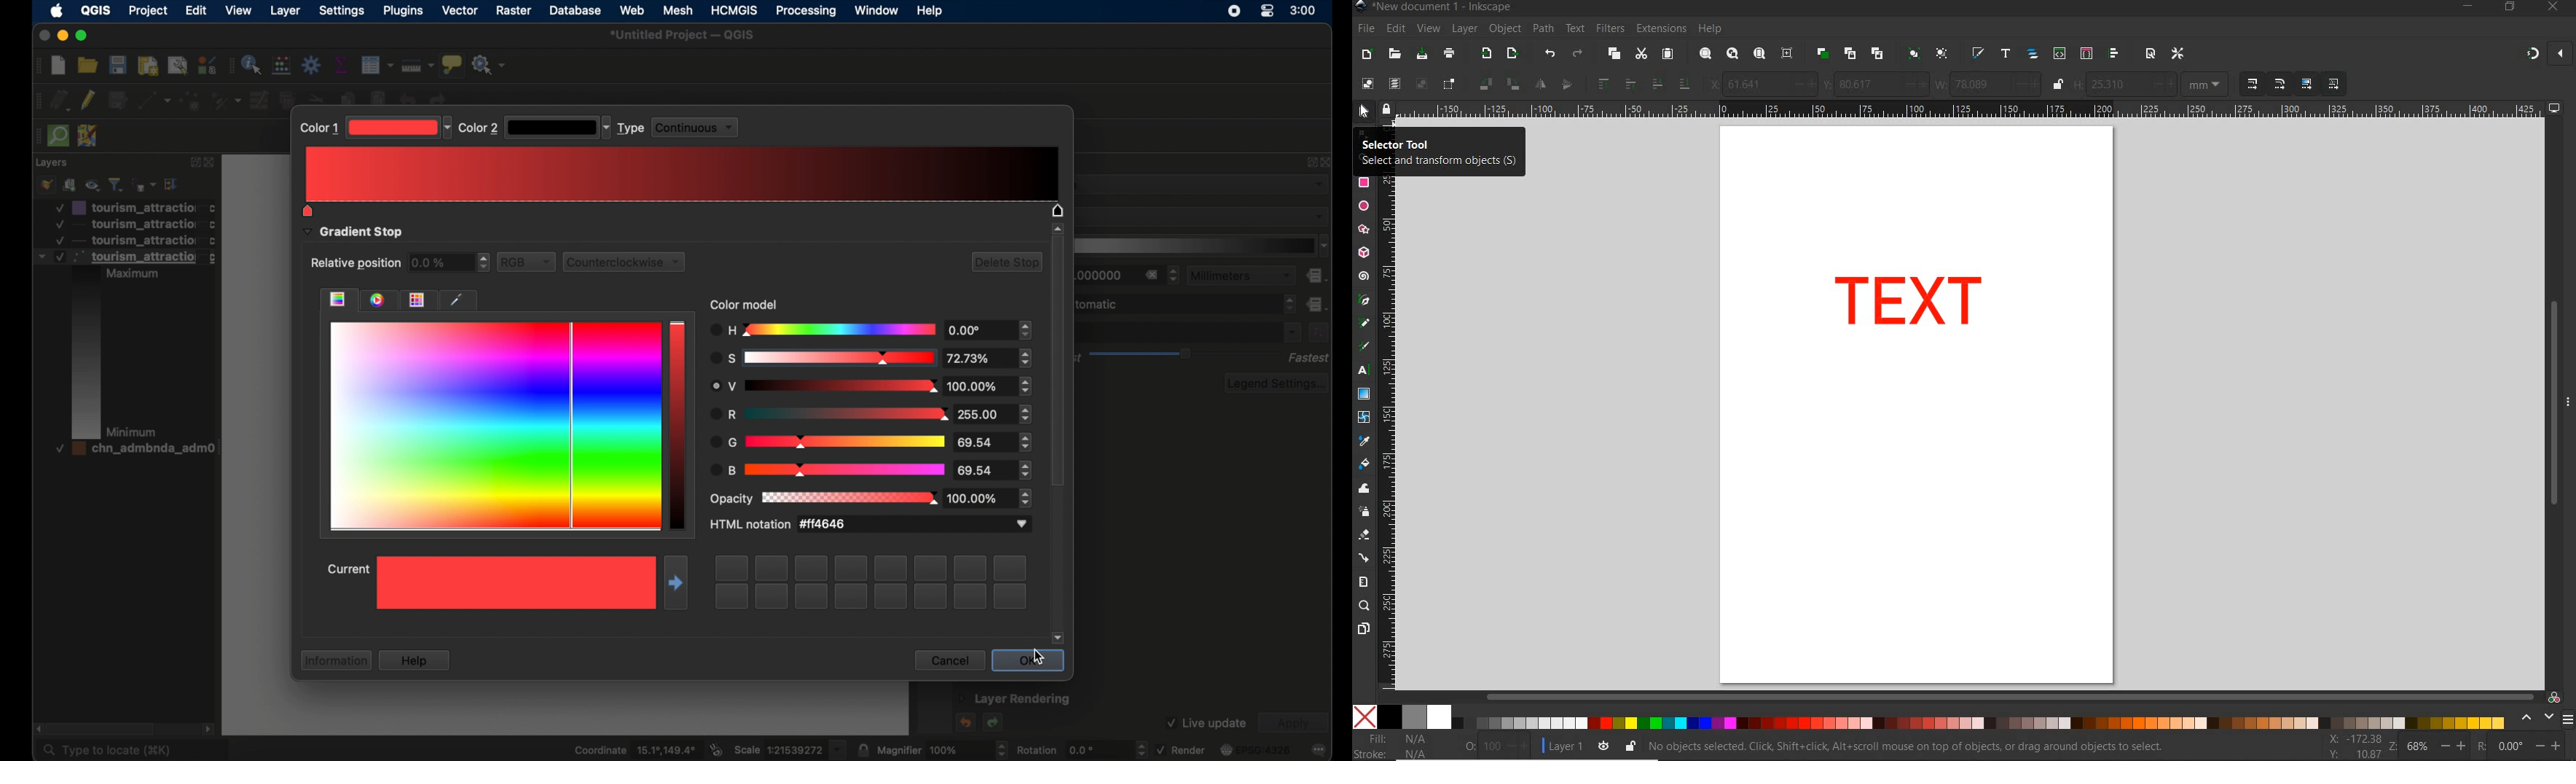  Describe the element at coordinates (682, 180) in the screenshot. I see `color changed to magenta` at that location.